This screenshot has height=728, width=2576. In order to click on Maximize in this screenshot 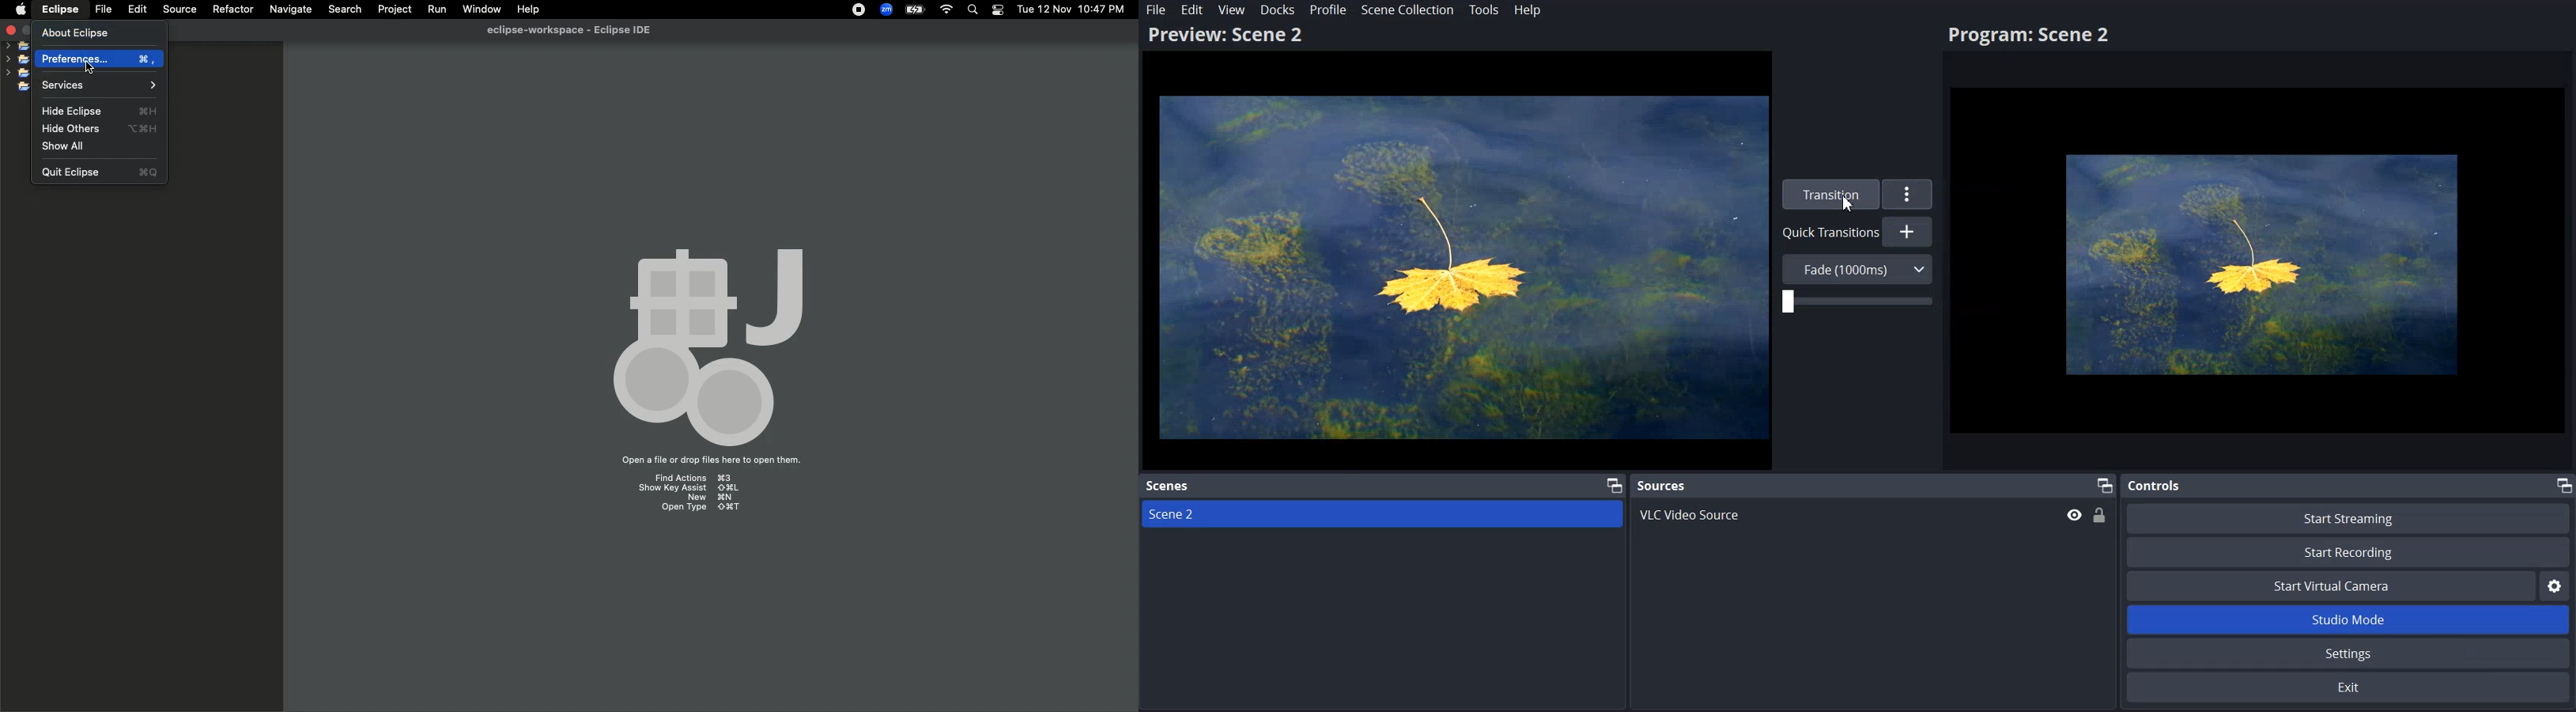, I will do `click(1605, 484)`.